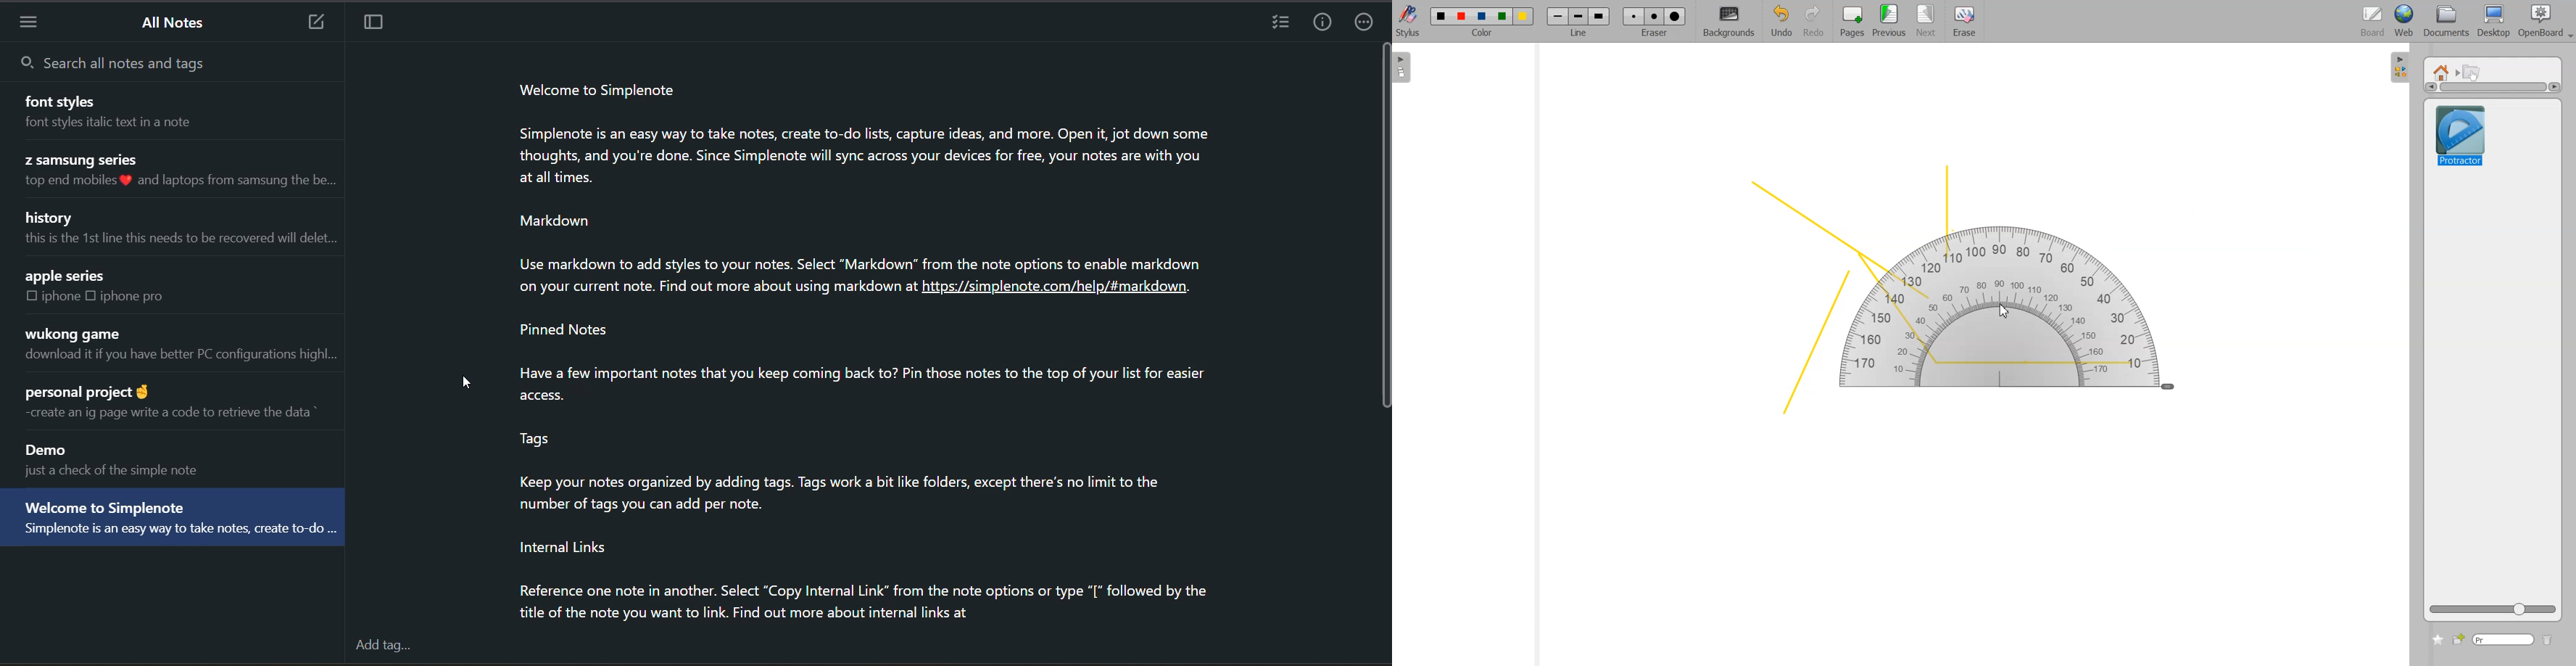 Image resolution: width=2576 pixels, height=672 pixels. Describe the element at coordinates (2548, 641) in the screenshot. I see `Delete` at that location.